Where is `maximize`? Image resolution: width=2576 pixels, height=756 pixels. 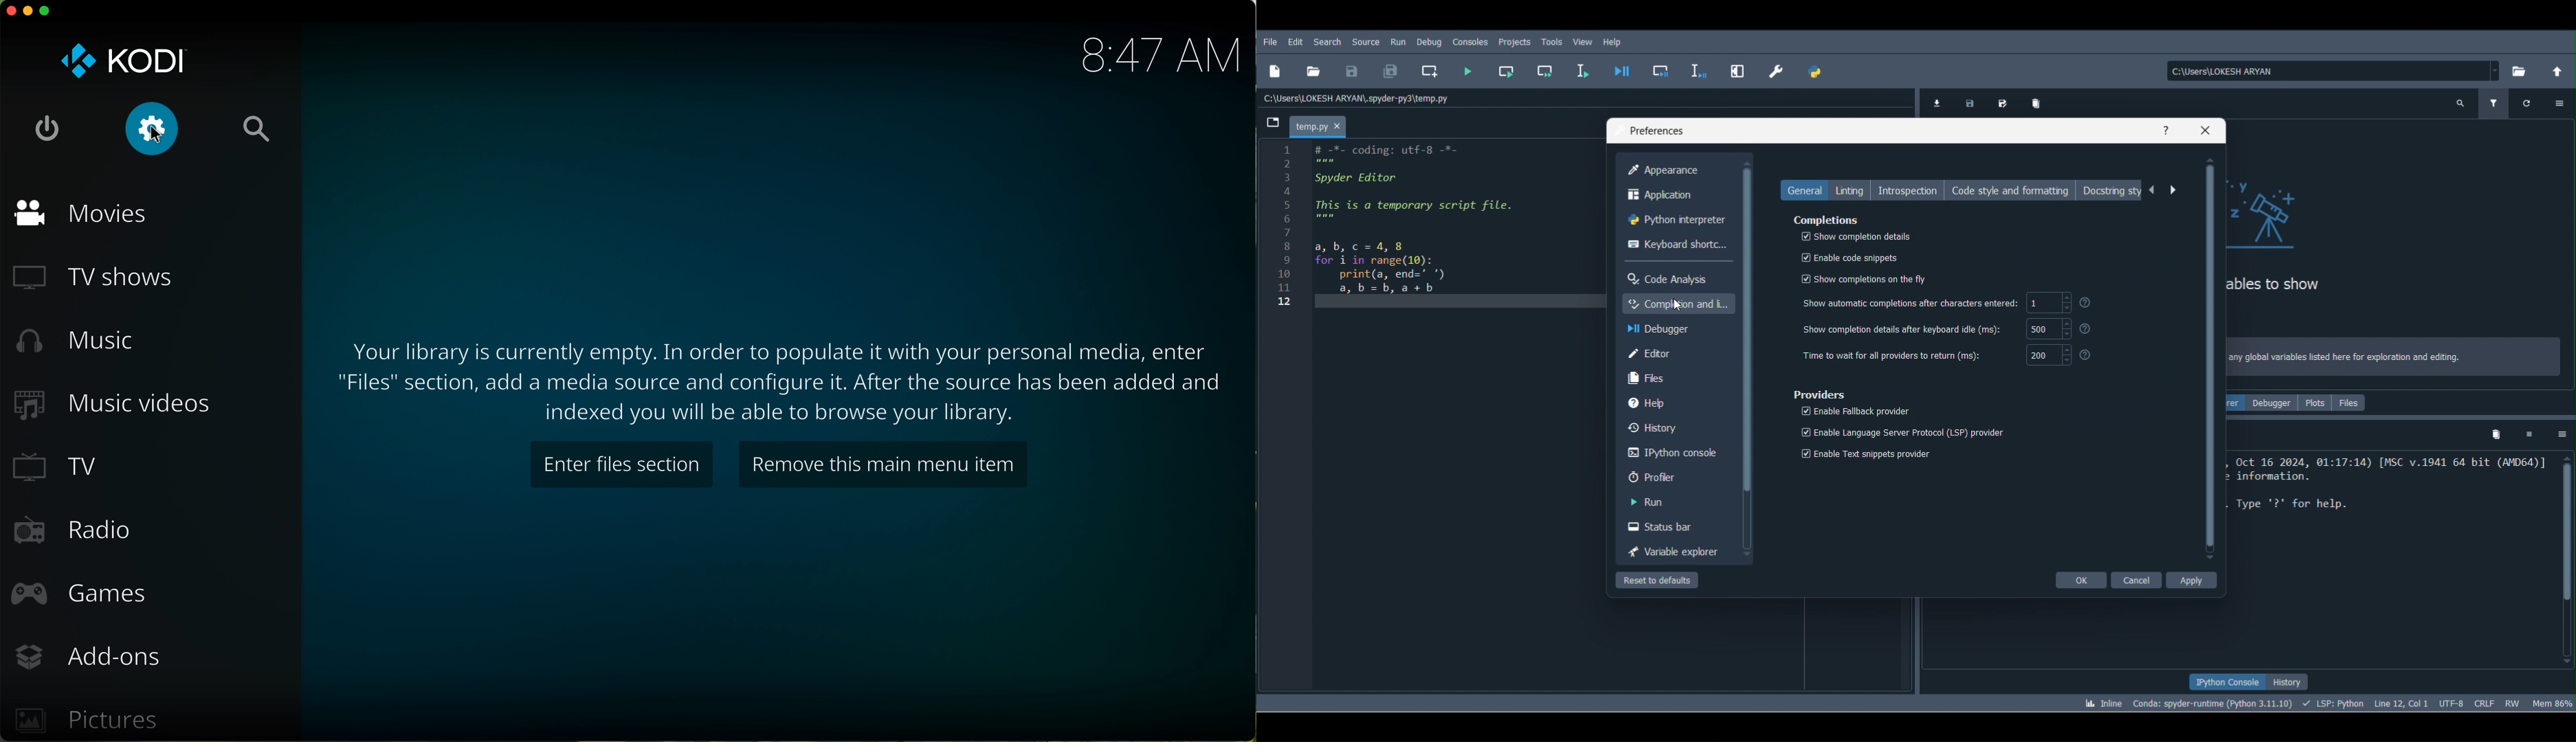
maximize is located at coordinates (49, 13).